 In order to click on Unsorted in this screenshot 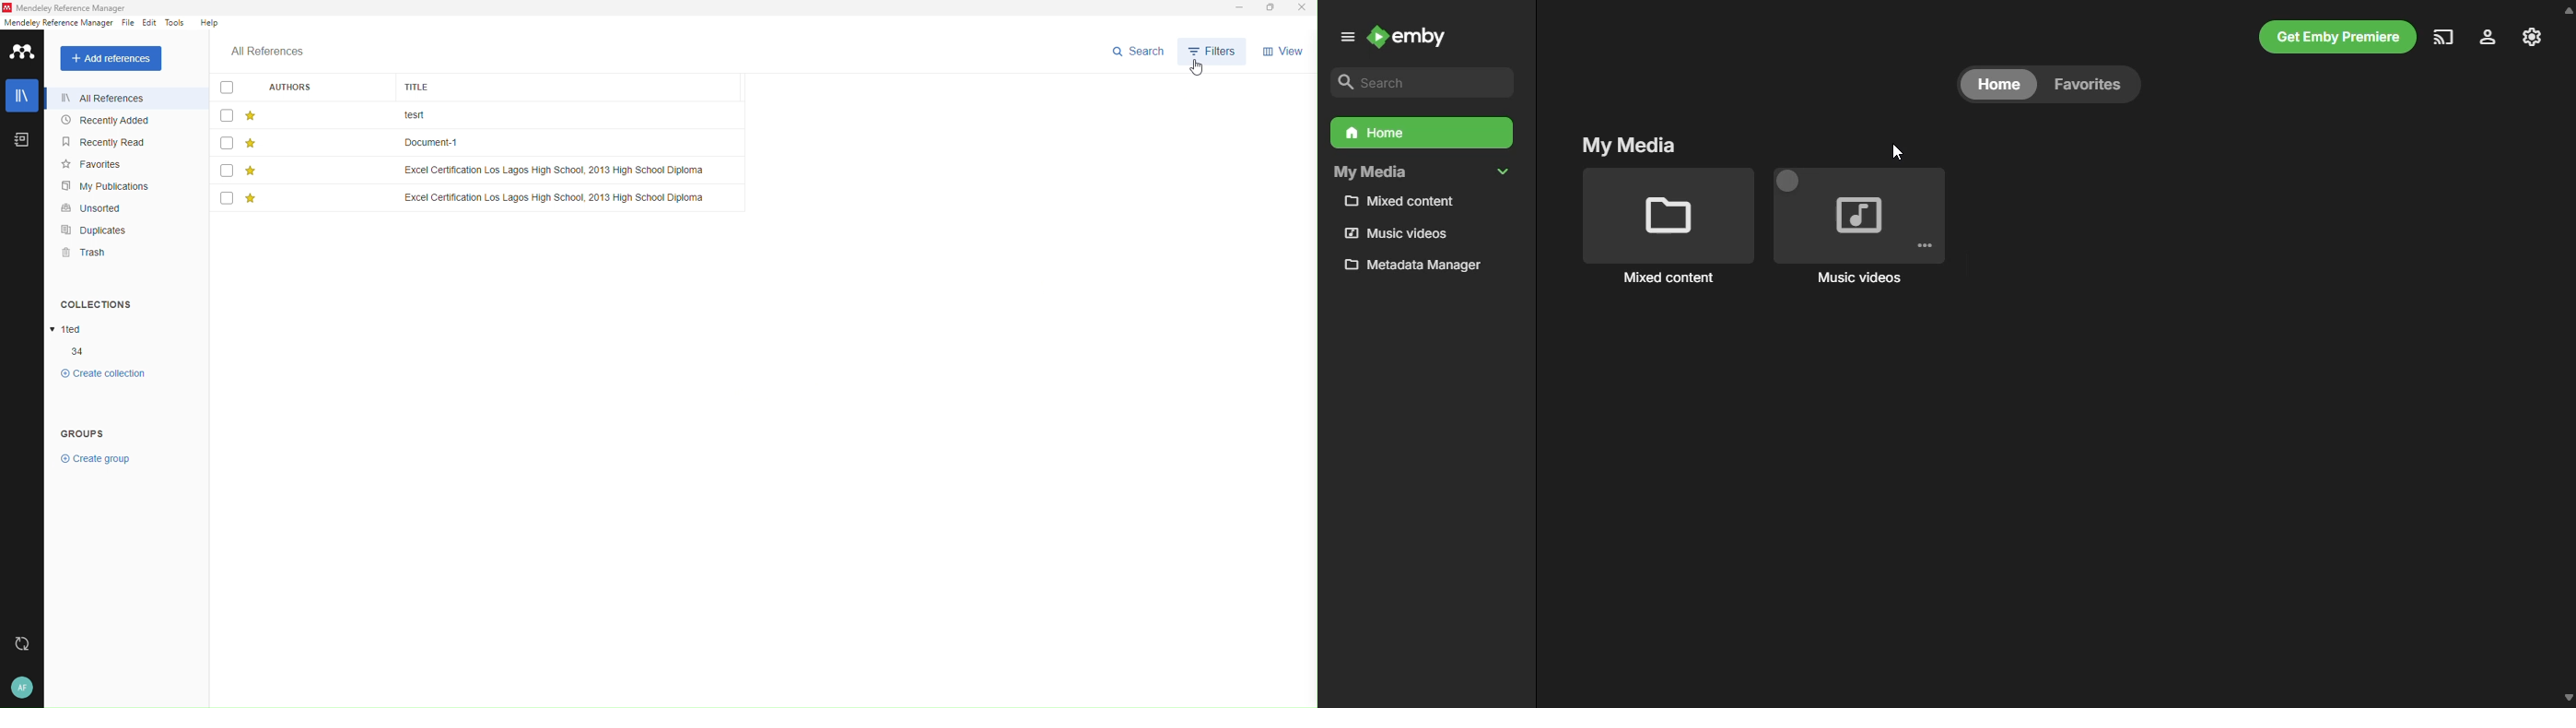, I will do `click(104, 207)`.